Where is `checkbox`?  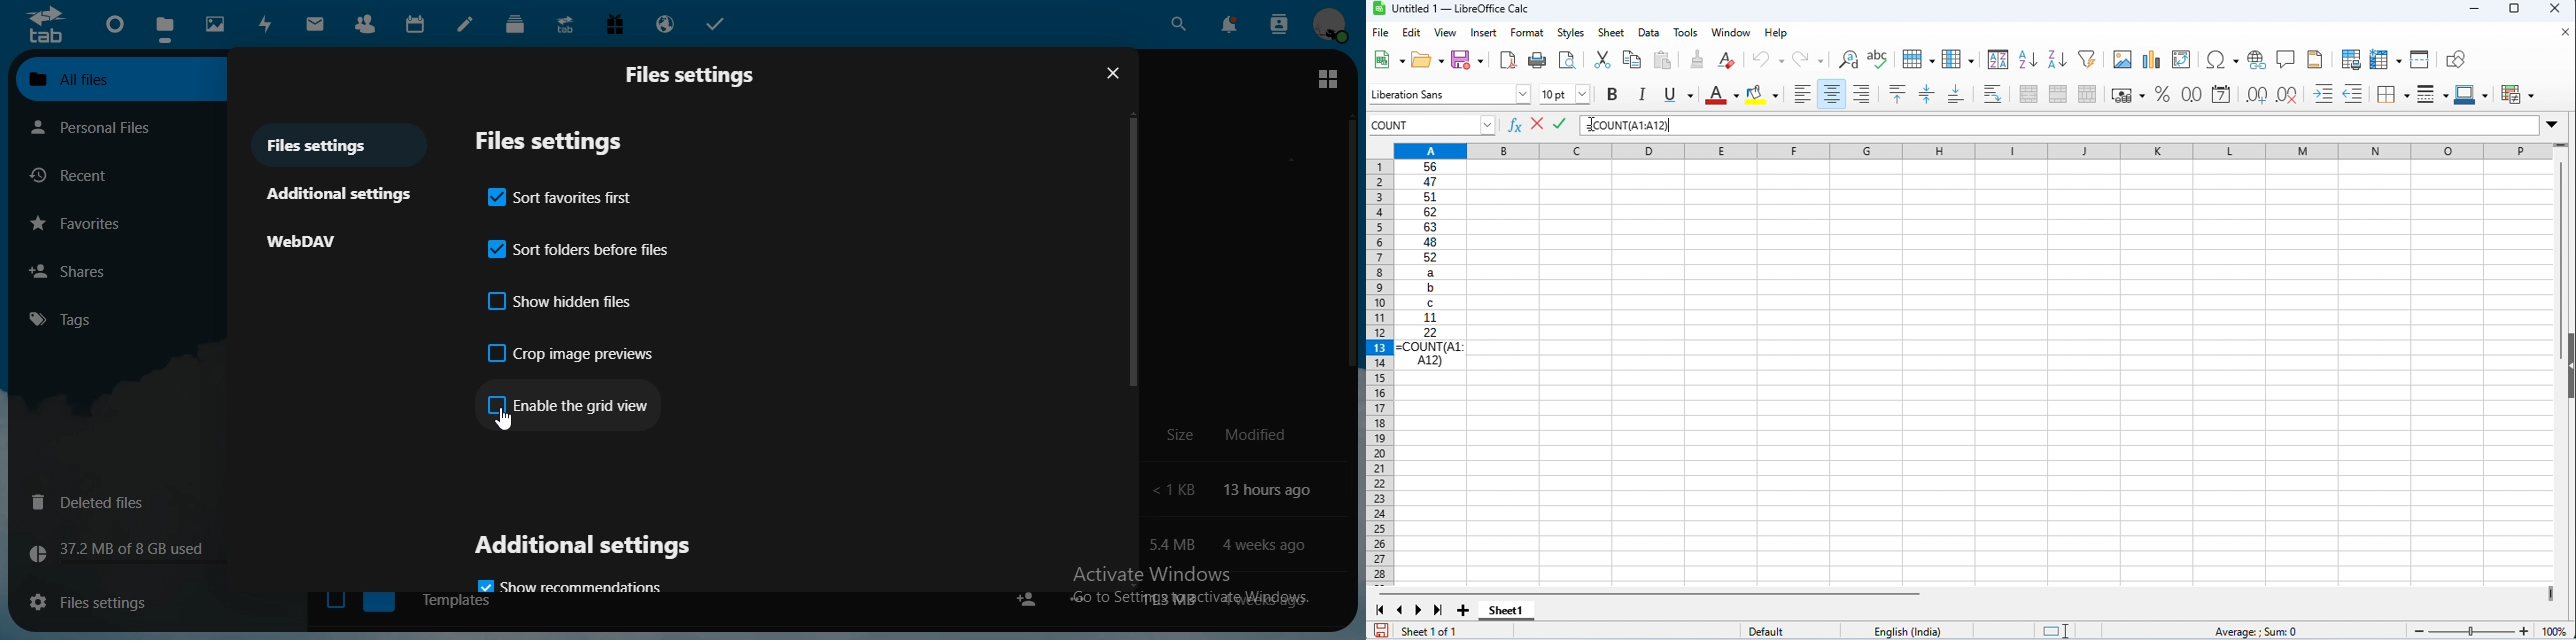 checkbox is located at coordinates (333, 600).